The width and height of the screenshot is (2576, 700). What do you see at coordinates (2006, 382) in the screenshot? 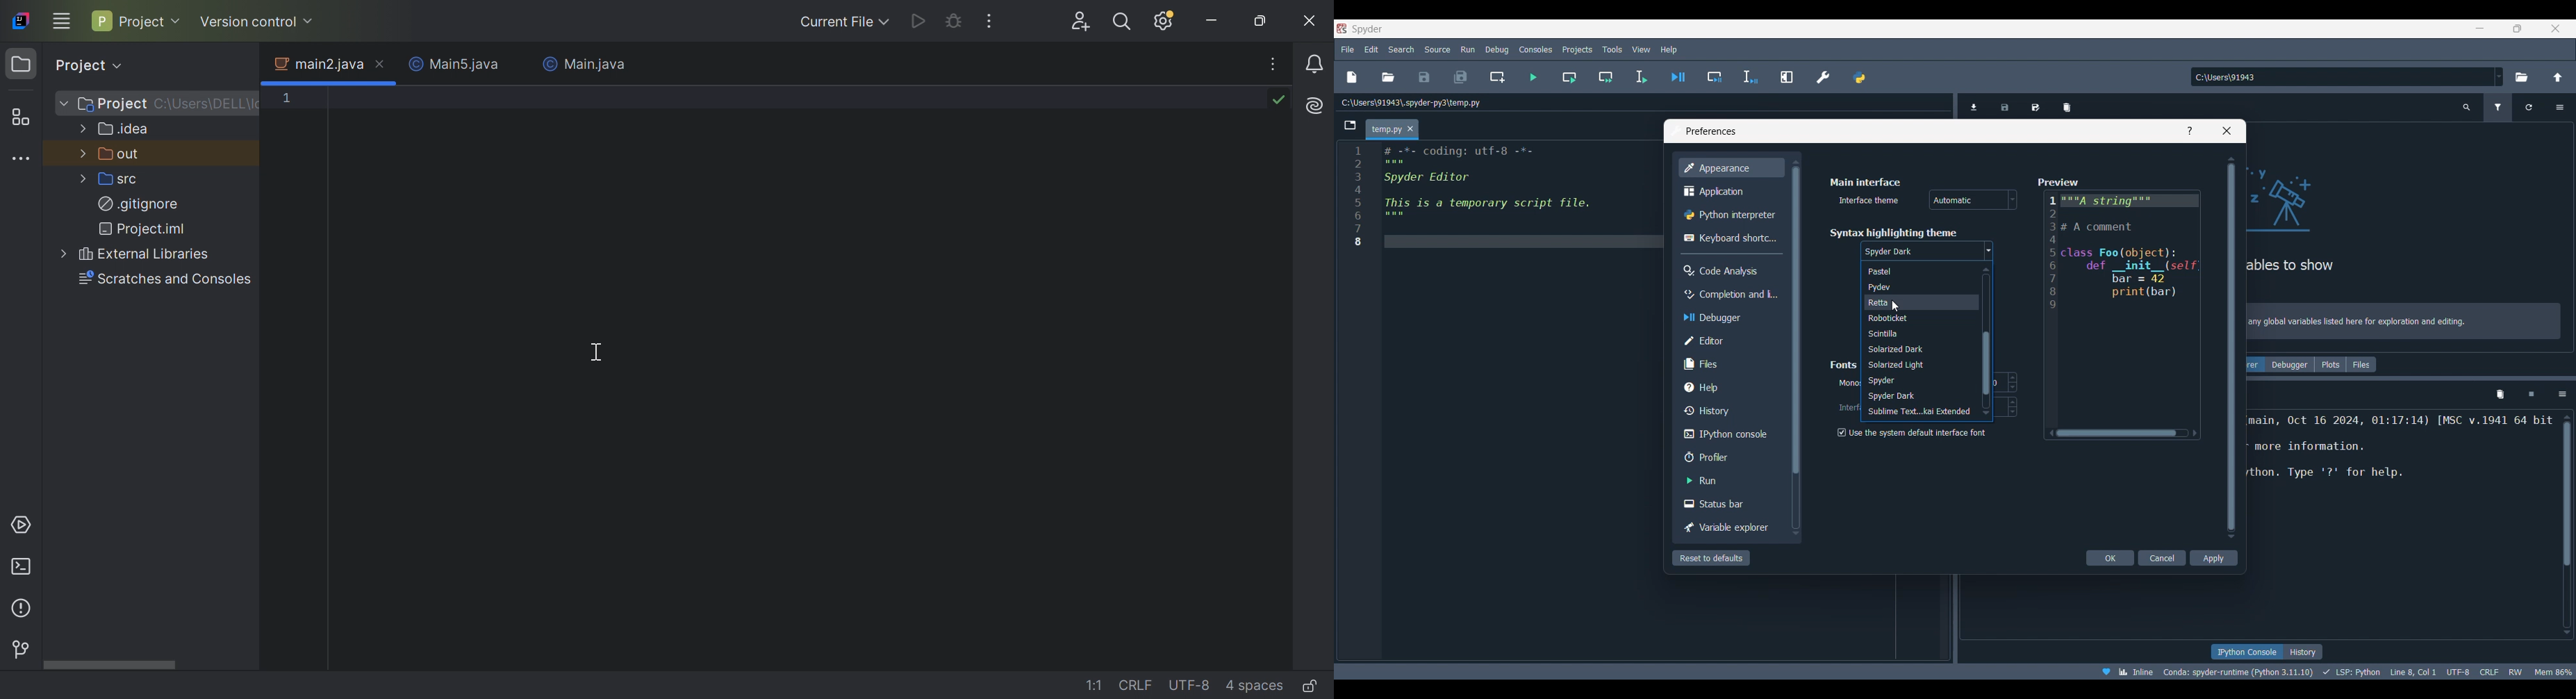
I see `font size` at bounding box center [2006, 382].